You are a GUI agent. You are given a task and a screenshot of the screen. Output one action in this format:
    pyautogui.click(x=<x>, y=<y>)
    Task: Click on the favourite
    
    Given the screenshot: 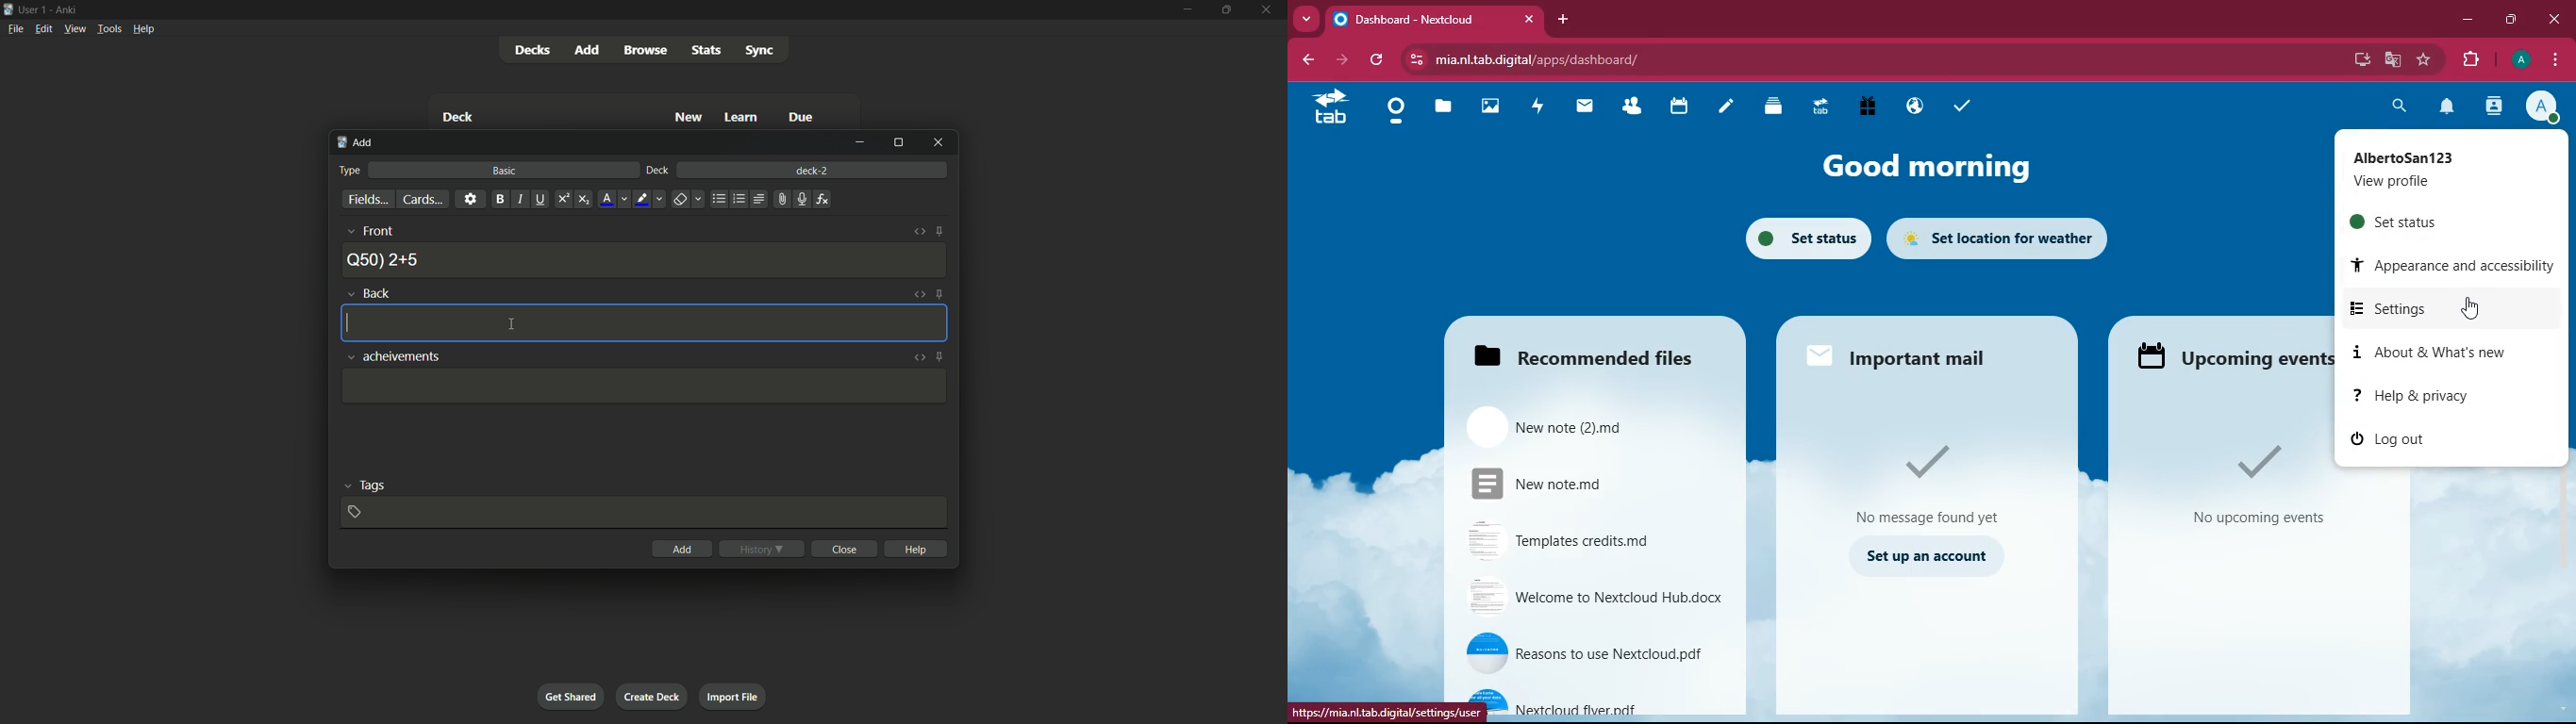 What is the action you would take?
    pyautogui.click(x=2425, y=59)
    